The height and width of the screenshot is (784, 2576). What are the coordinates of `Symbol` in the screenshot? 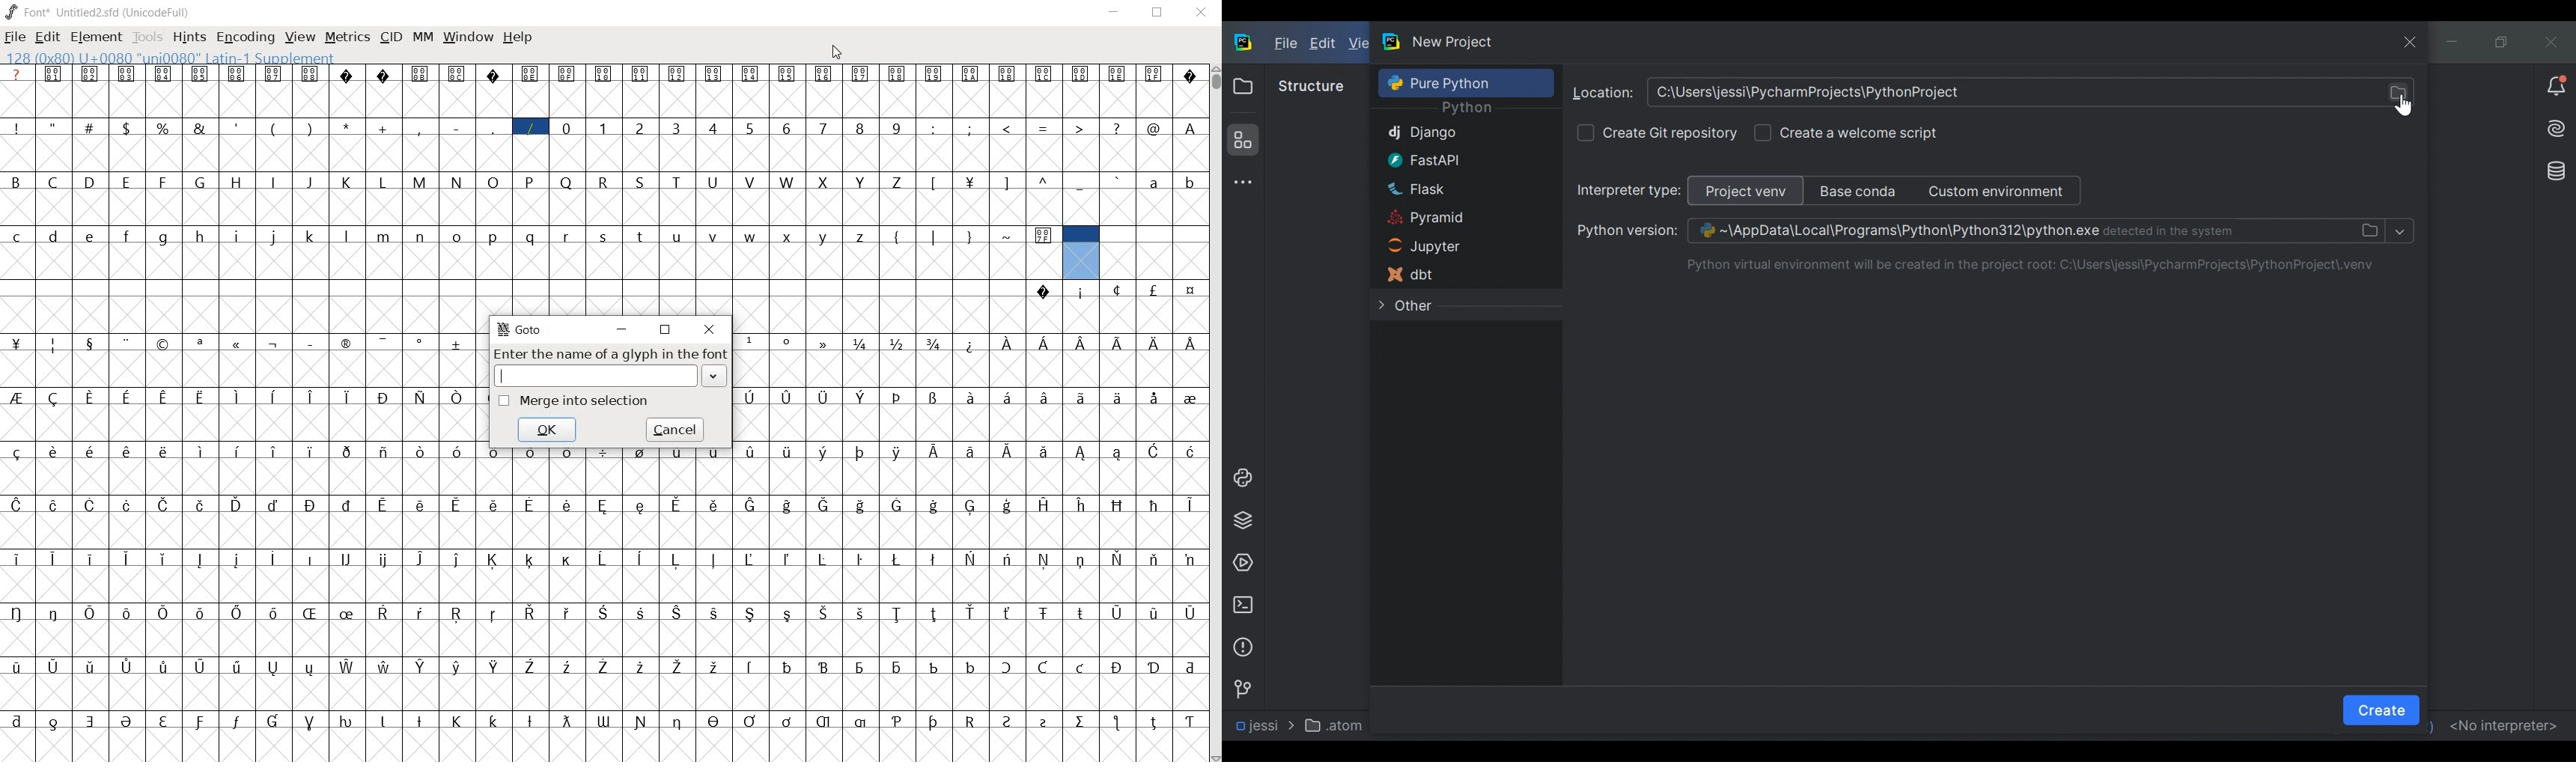 It's located at (384, 450).